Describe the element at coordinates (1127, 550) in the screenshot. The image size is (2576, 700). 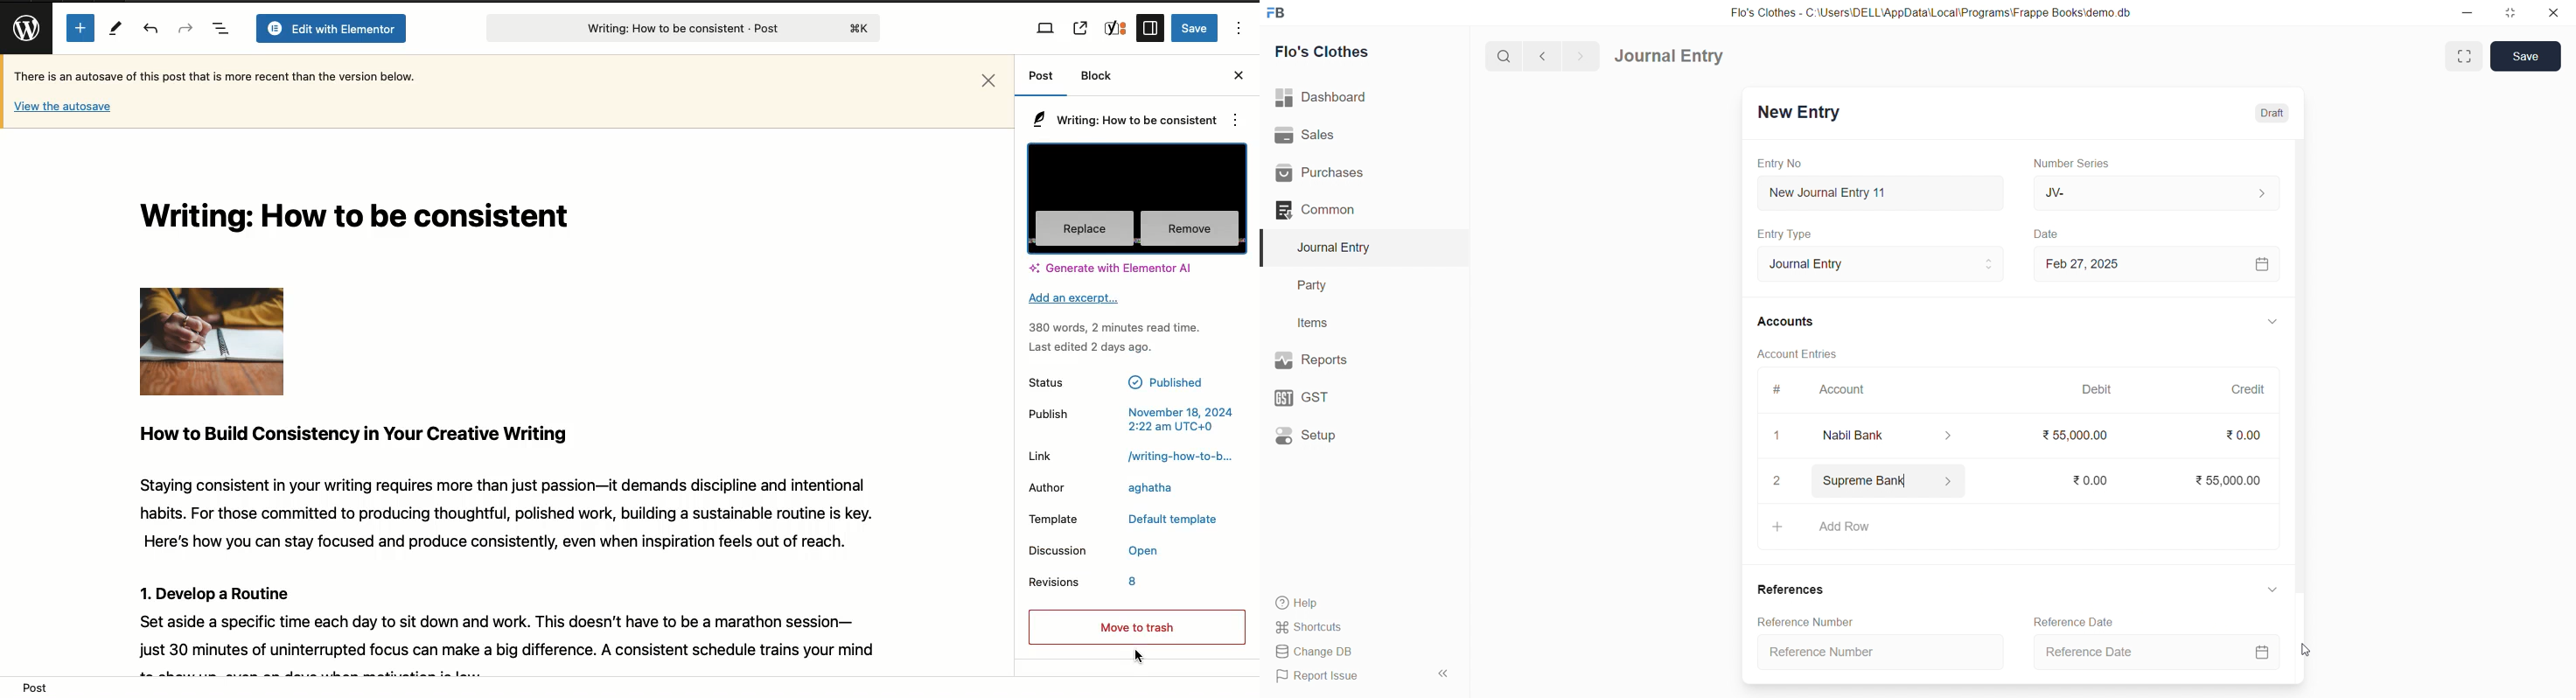
I see `Discussion Open` at that location.